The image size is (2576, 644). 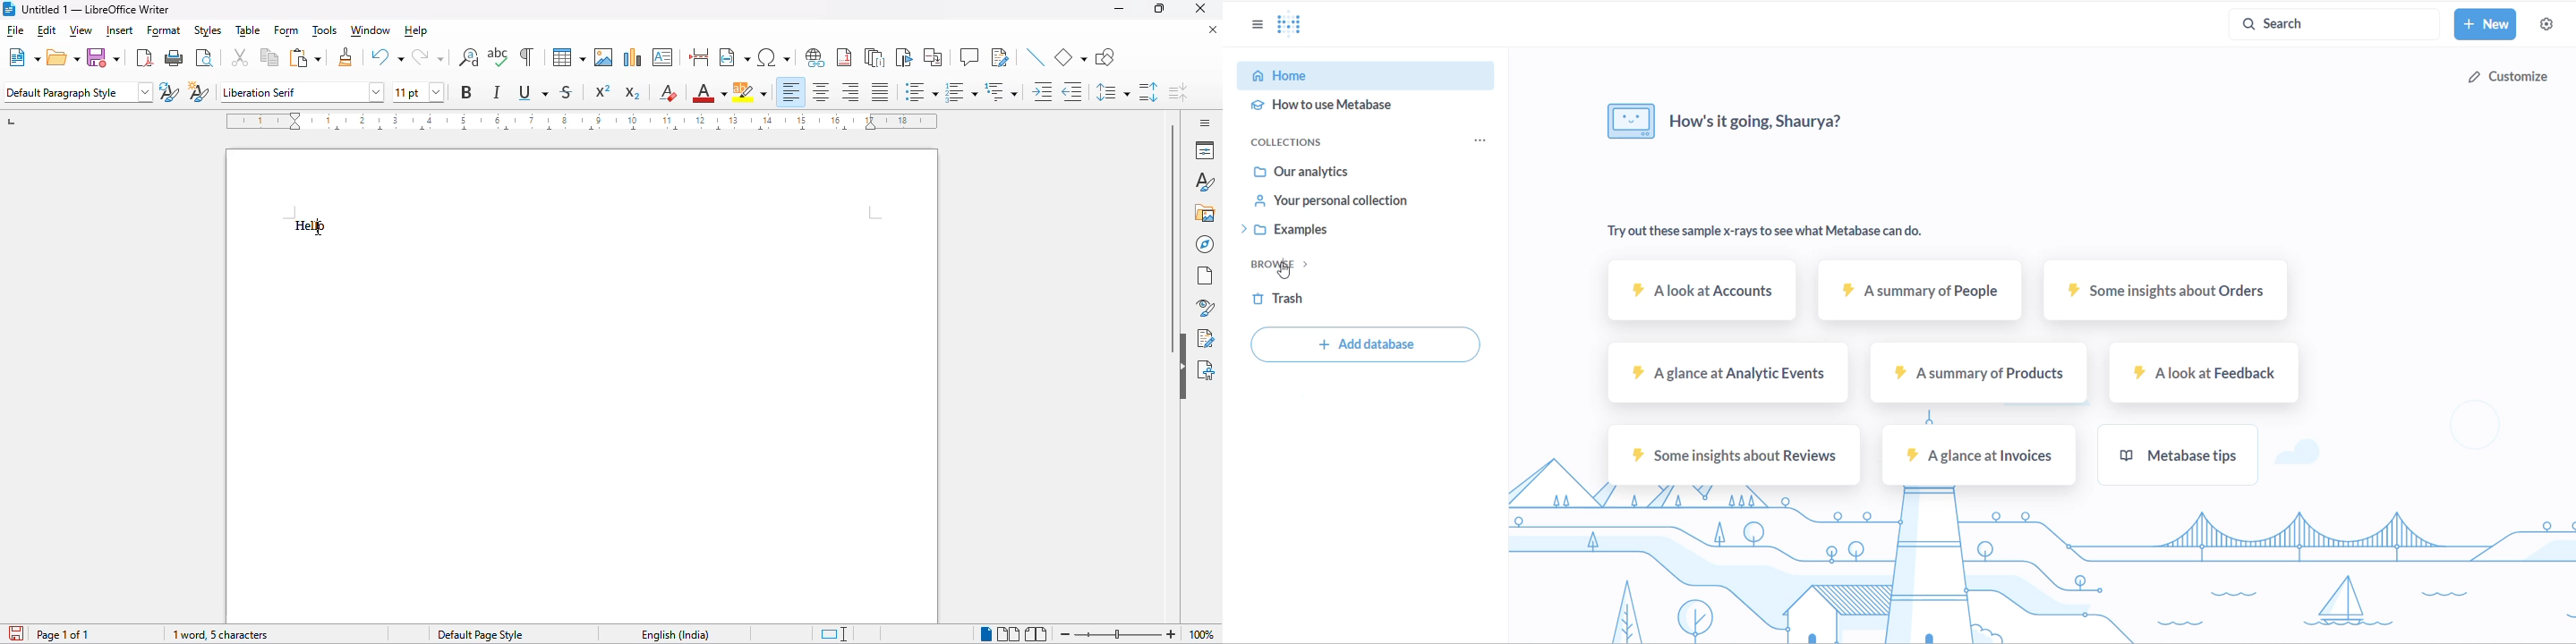 What do you see at coordinates (1202, 307) in the screenshot?
I see `style inspector` at bounding box center [1202, 307].